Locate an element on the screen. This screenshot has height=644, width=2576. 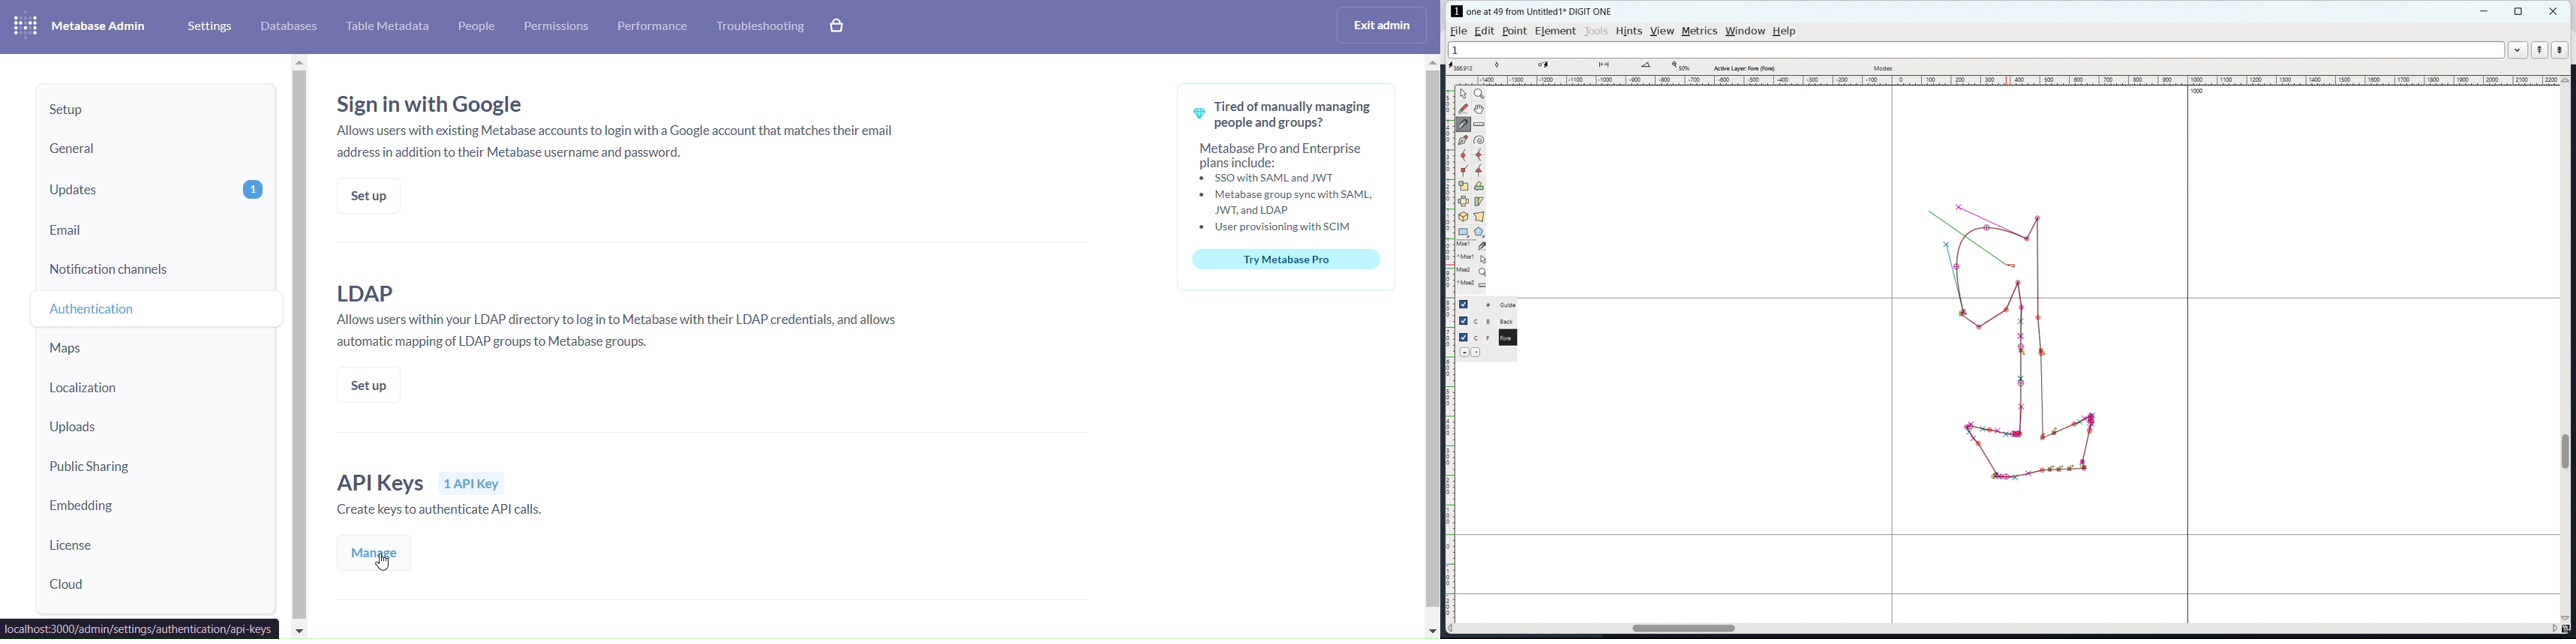
add a corner point is located at coordinates (1463, 170).